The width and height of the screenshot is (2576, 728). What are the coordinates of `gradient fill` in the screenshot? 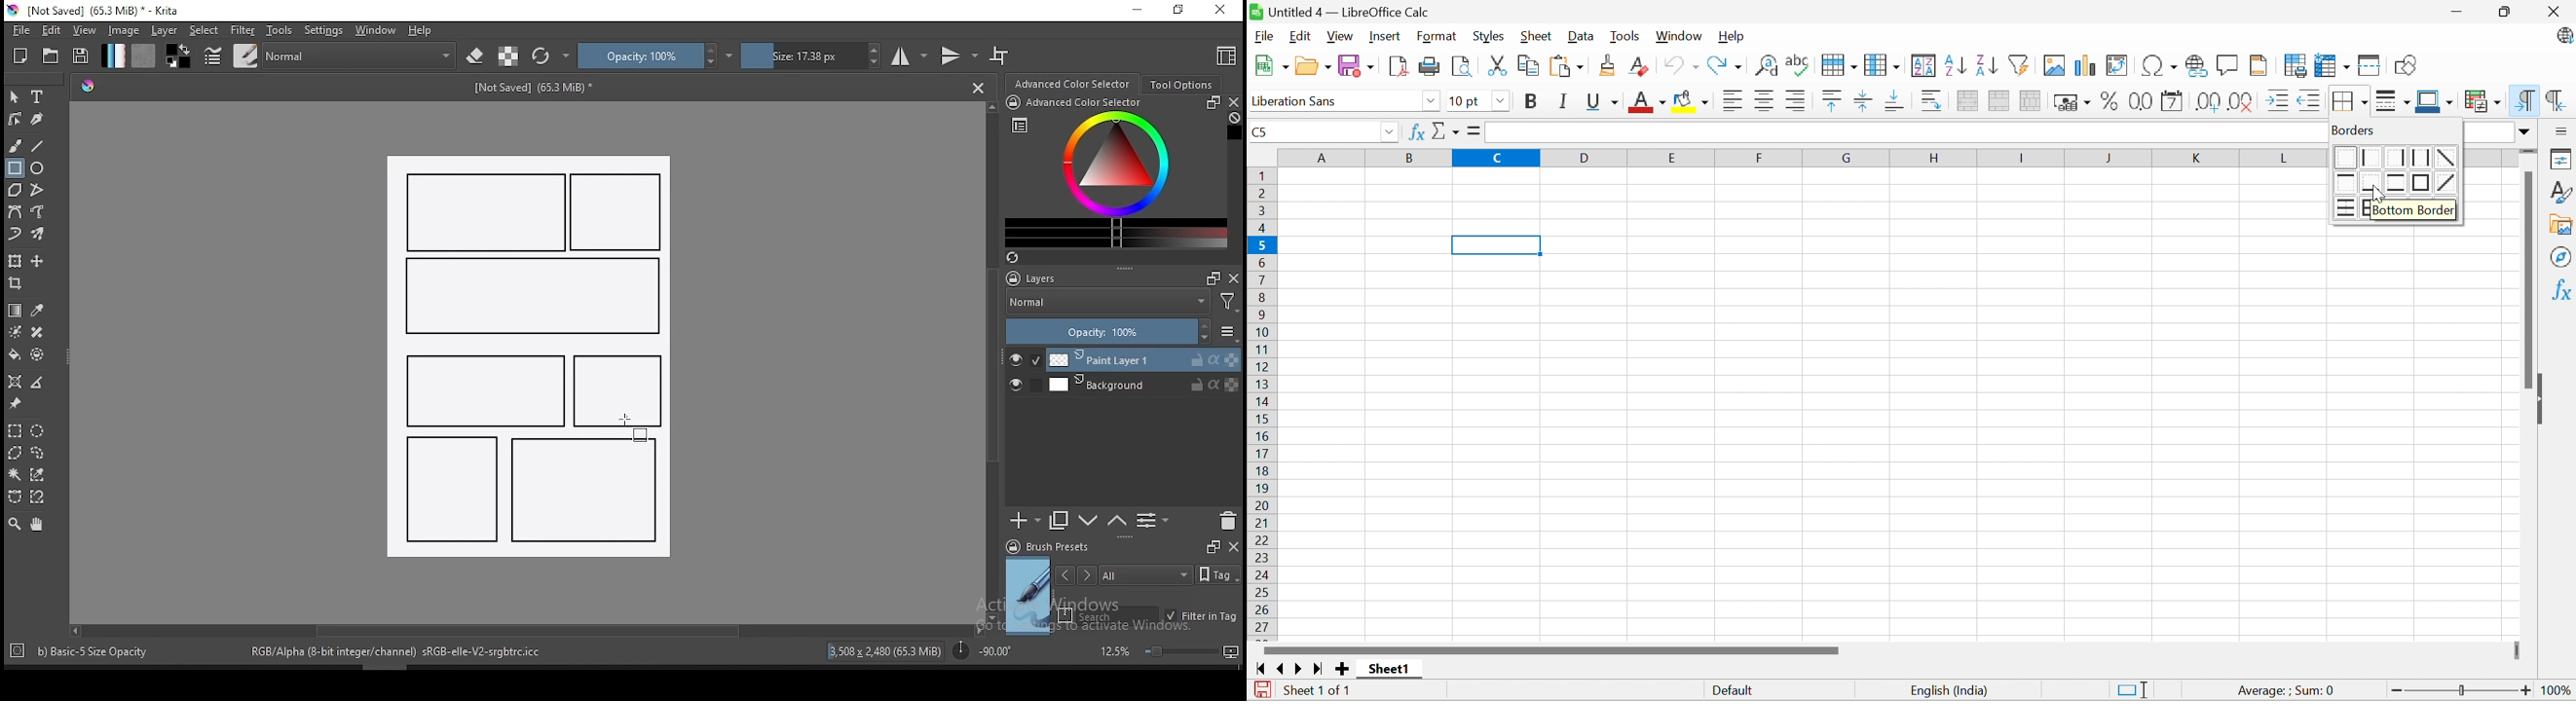 It's located at (113, 55).